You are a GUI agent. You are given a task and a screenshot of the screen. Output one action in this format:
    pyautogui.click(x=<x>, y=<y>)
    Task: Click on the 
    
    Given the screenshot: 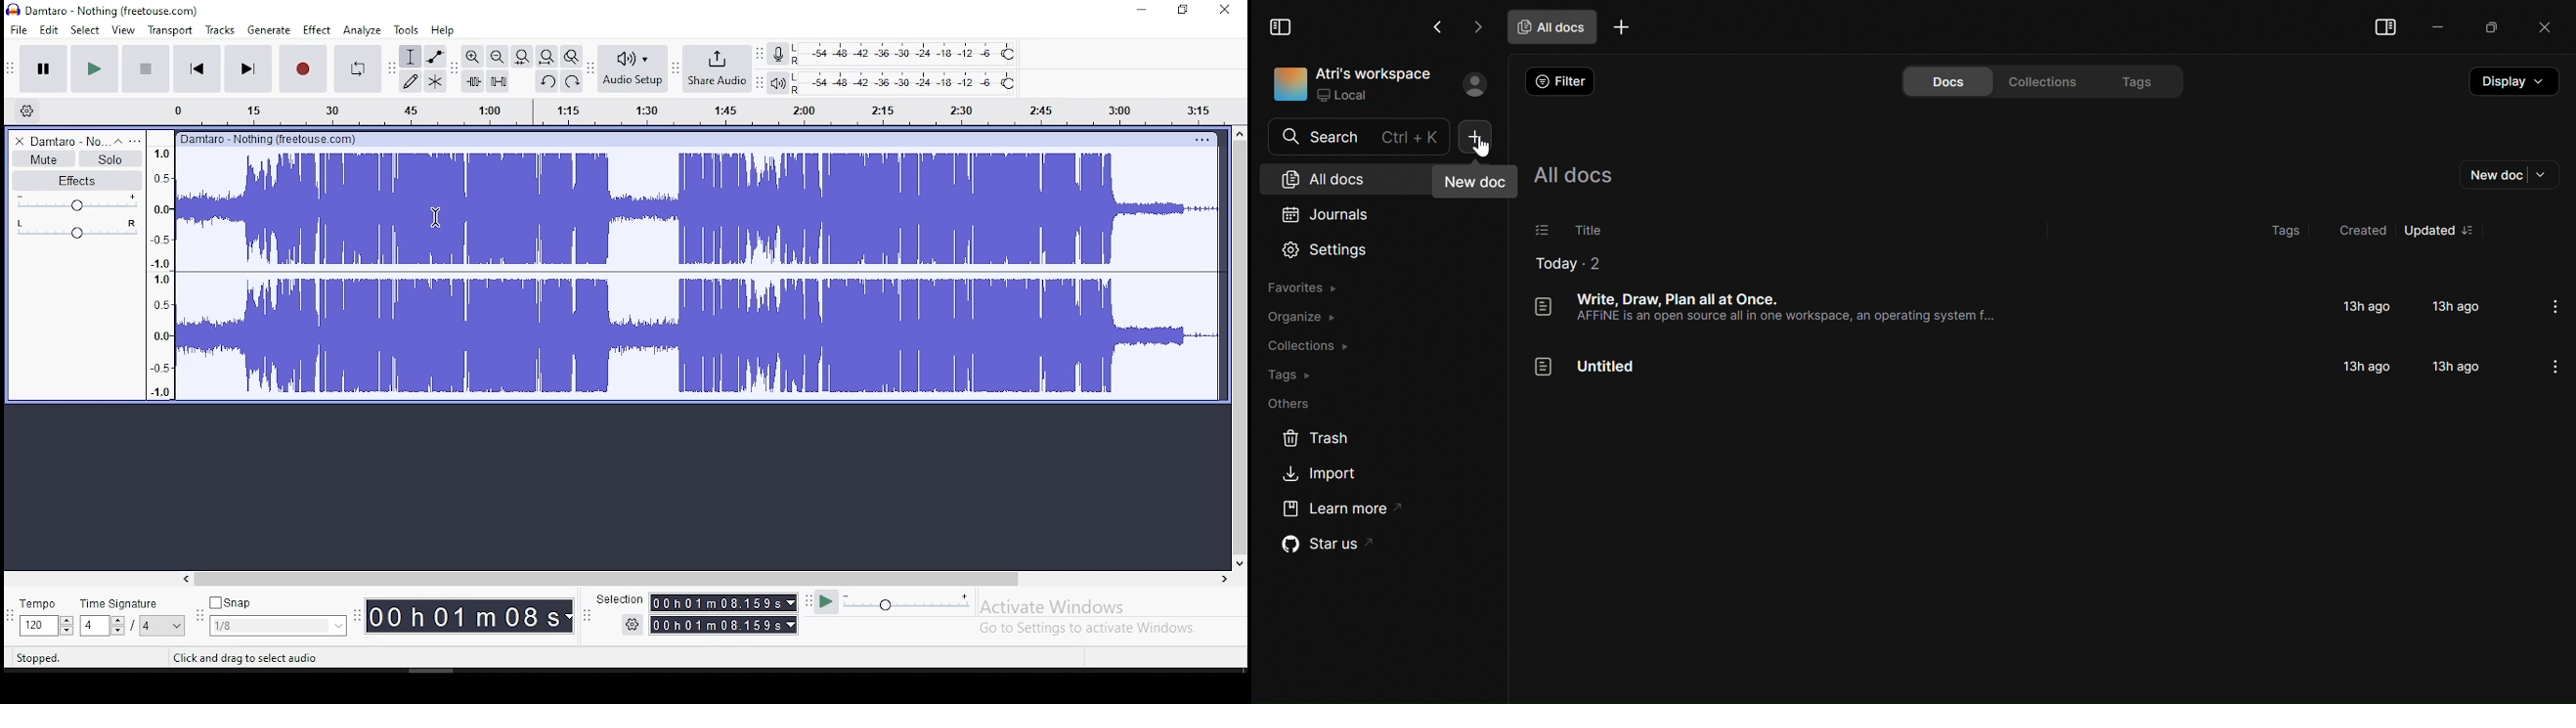 What is the action you would take?
    pyautogui.click(x=12, y=616)
    